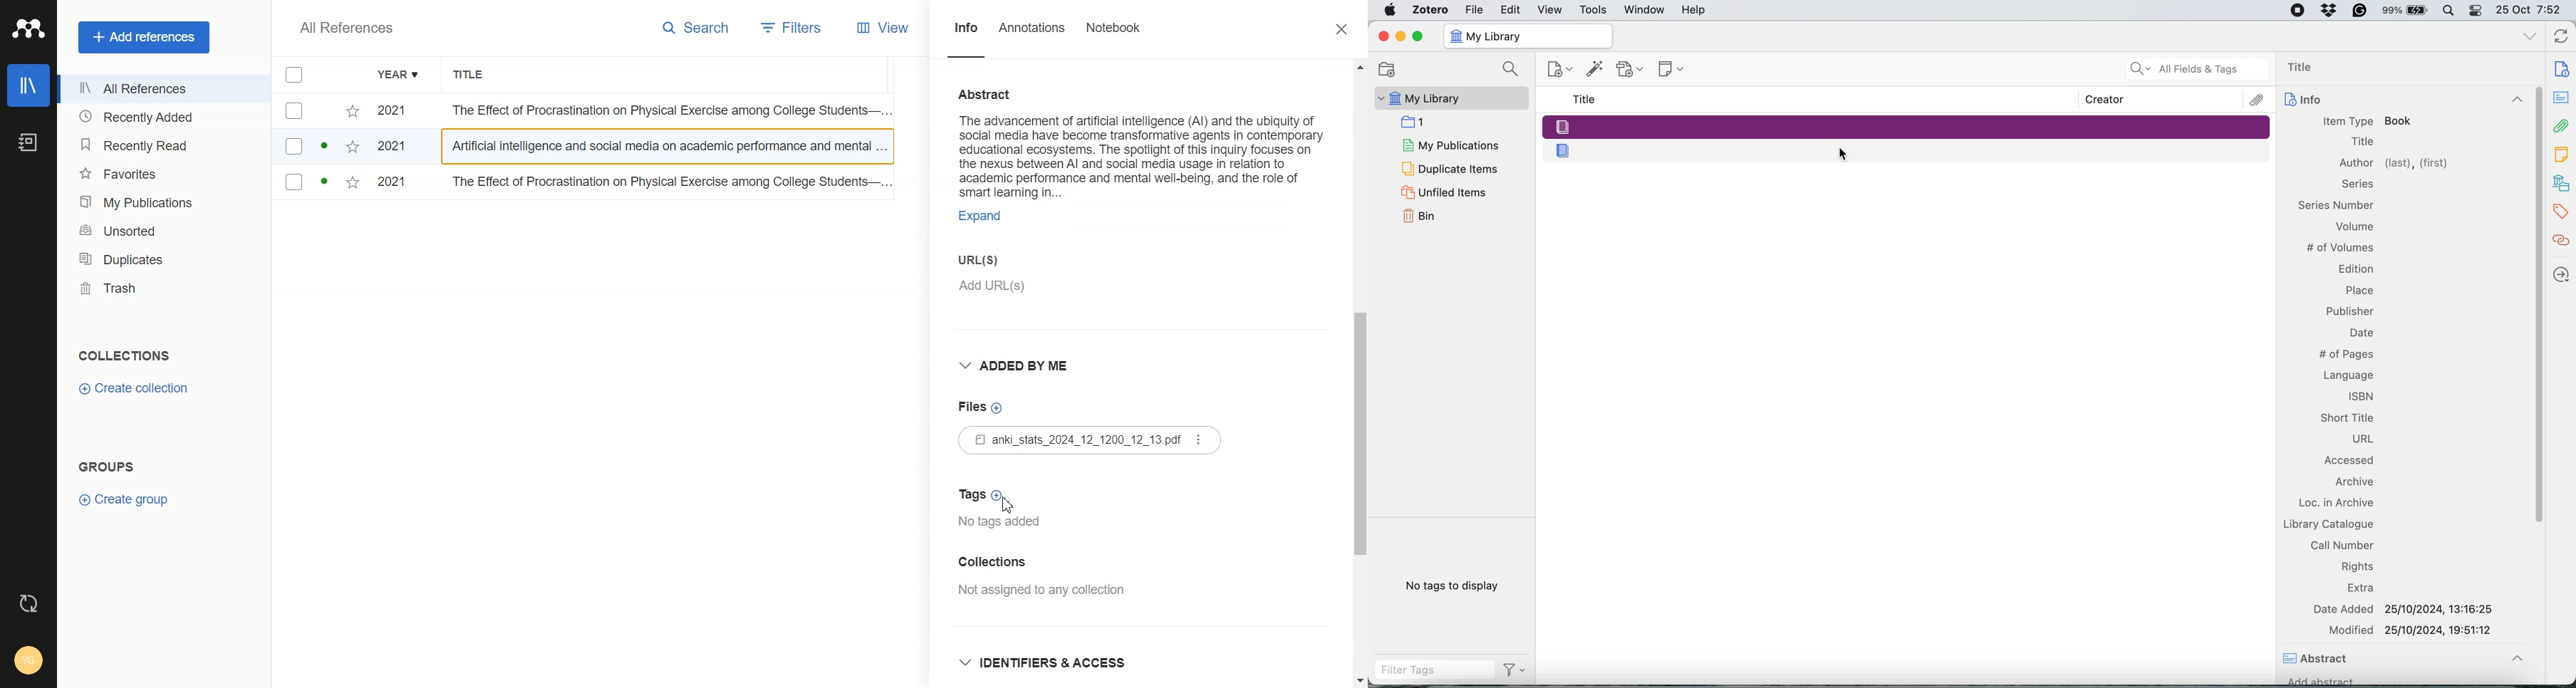  I want to click on # of Volumes, so click(2340, 248).